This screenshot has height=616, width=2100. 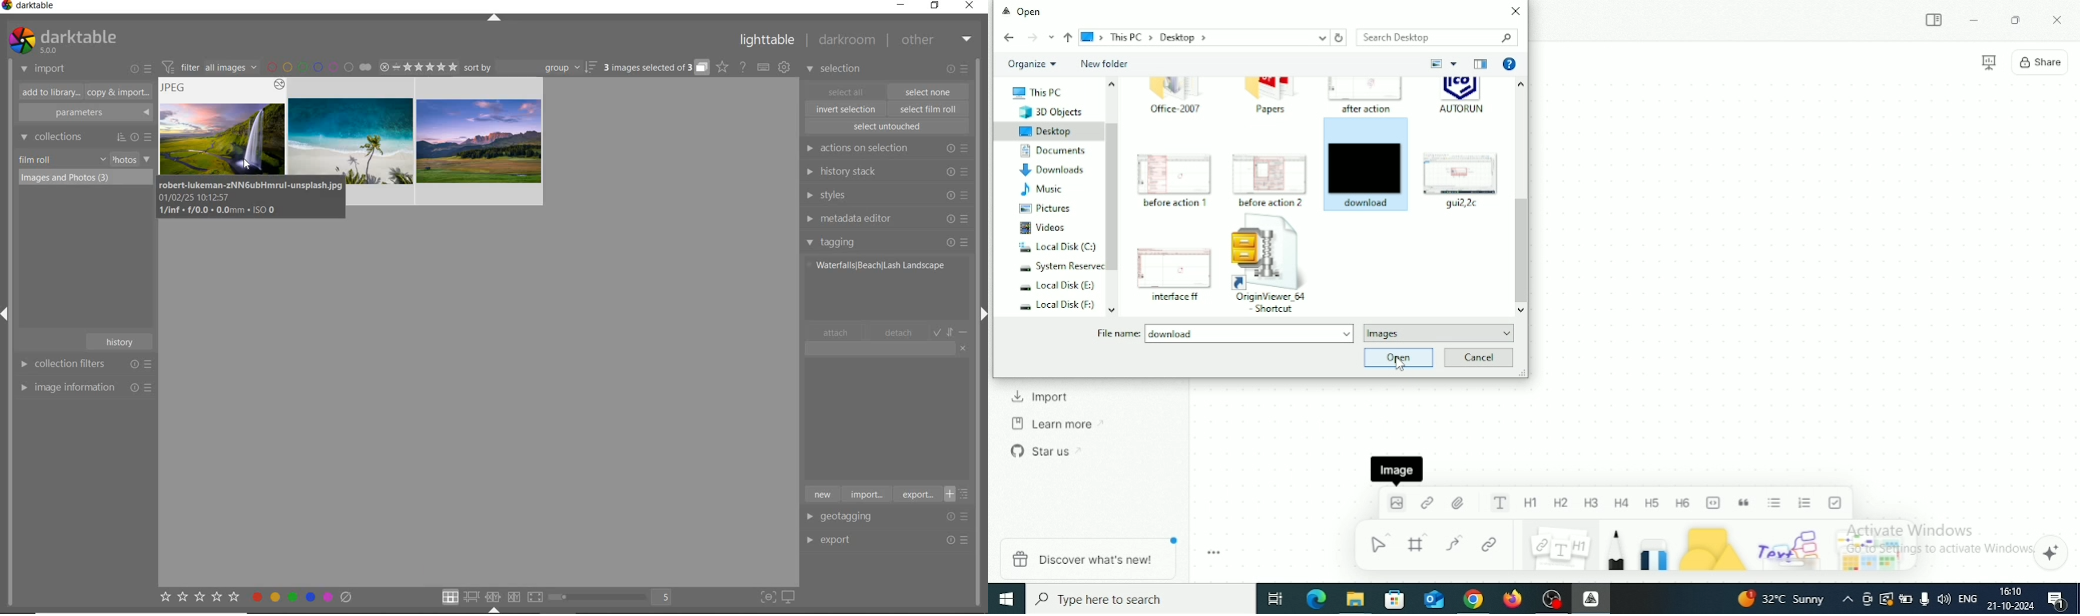 I want to click on select untouched, so click(x=886, y=126).